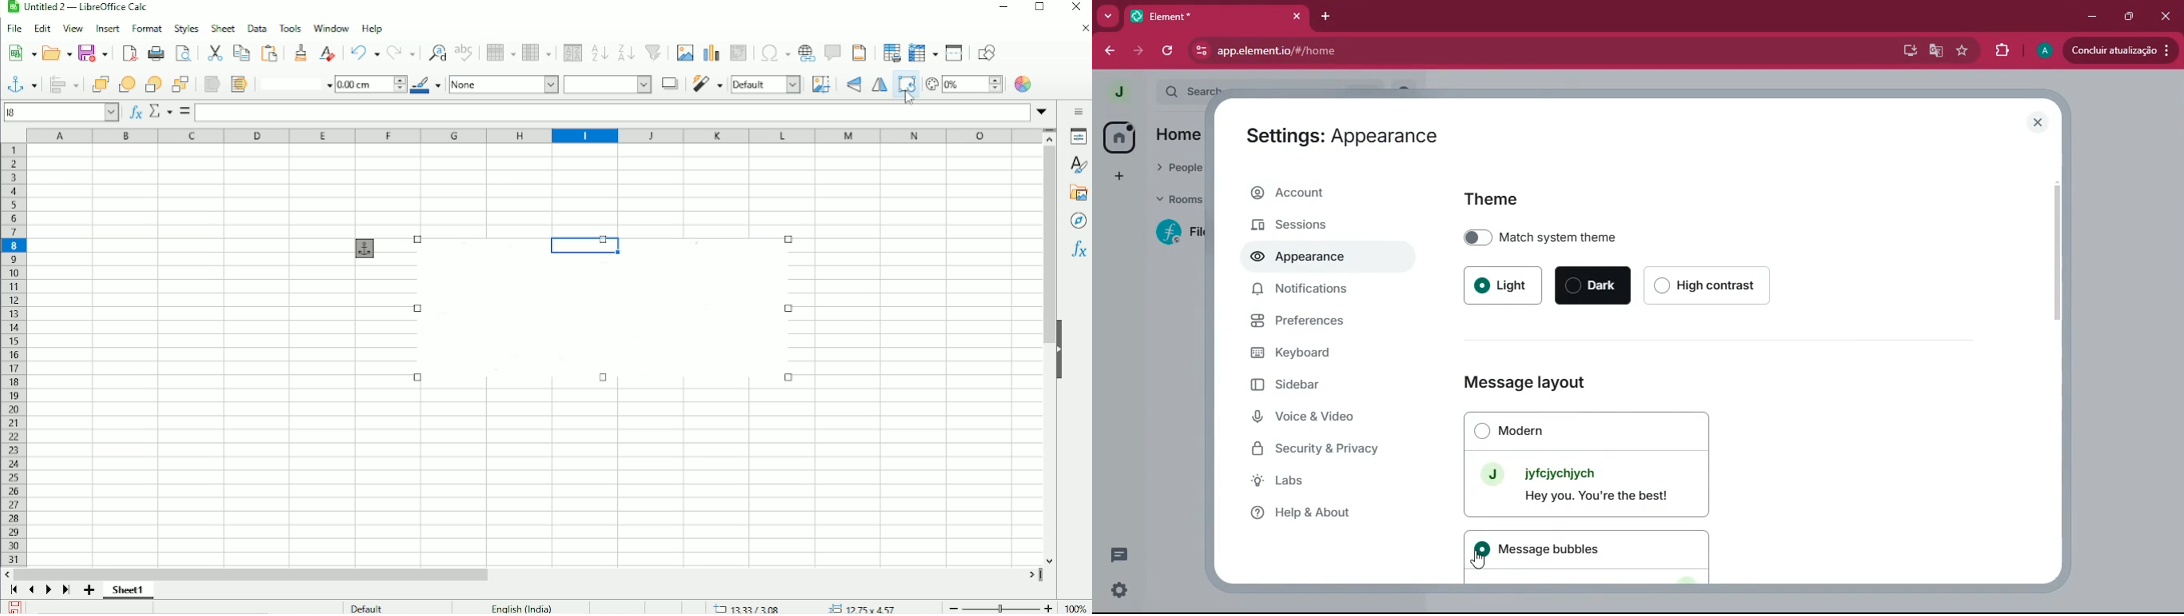 The height and width of the screenshot is (616, 2184). I want to click on close, so click(1297, 16).